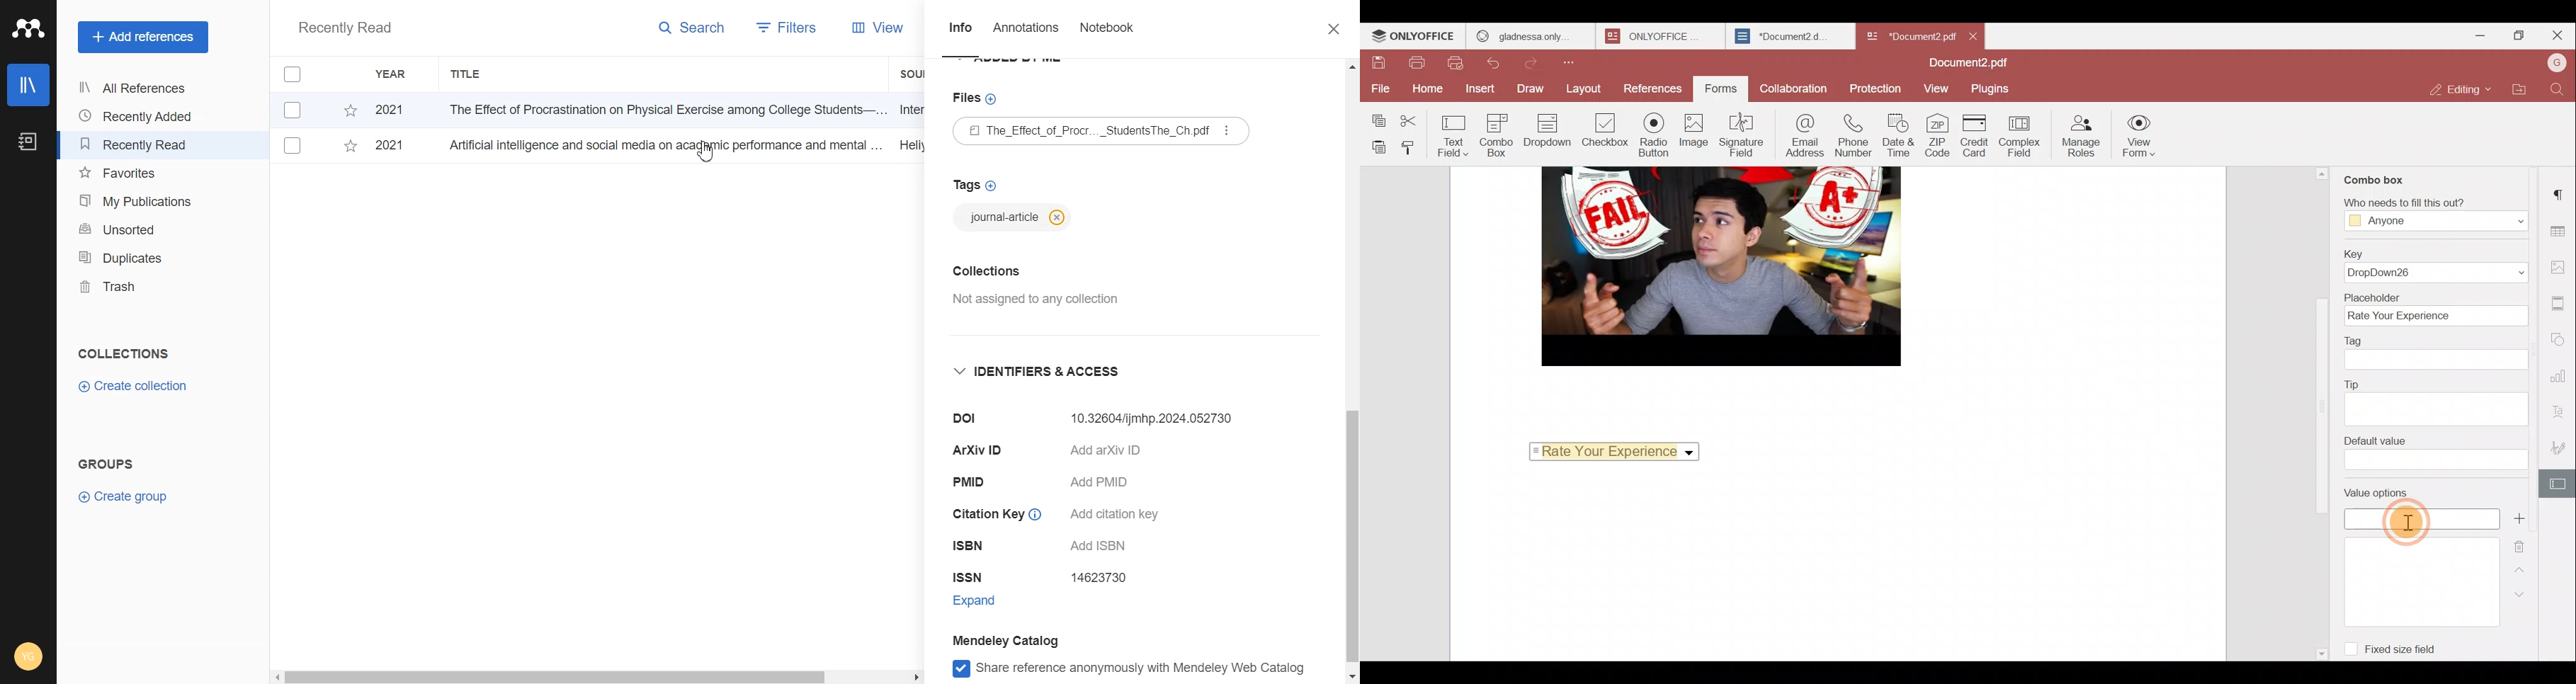 Image resolution: width=2576 pixels, height=700 pixels. Describe the element at coordinates (139, 201) in the screenshot. I see `My Publications` at that location.